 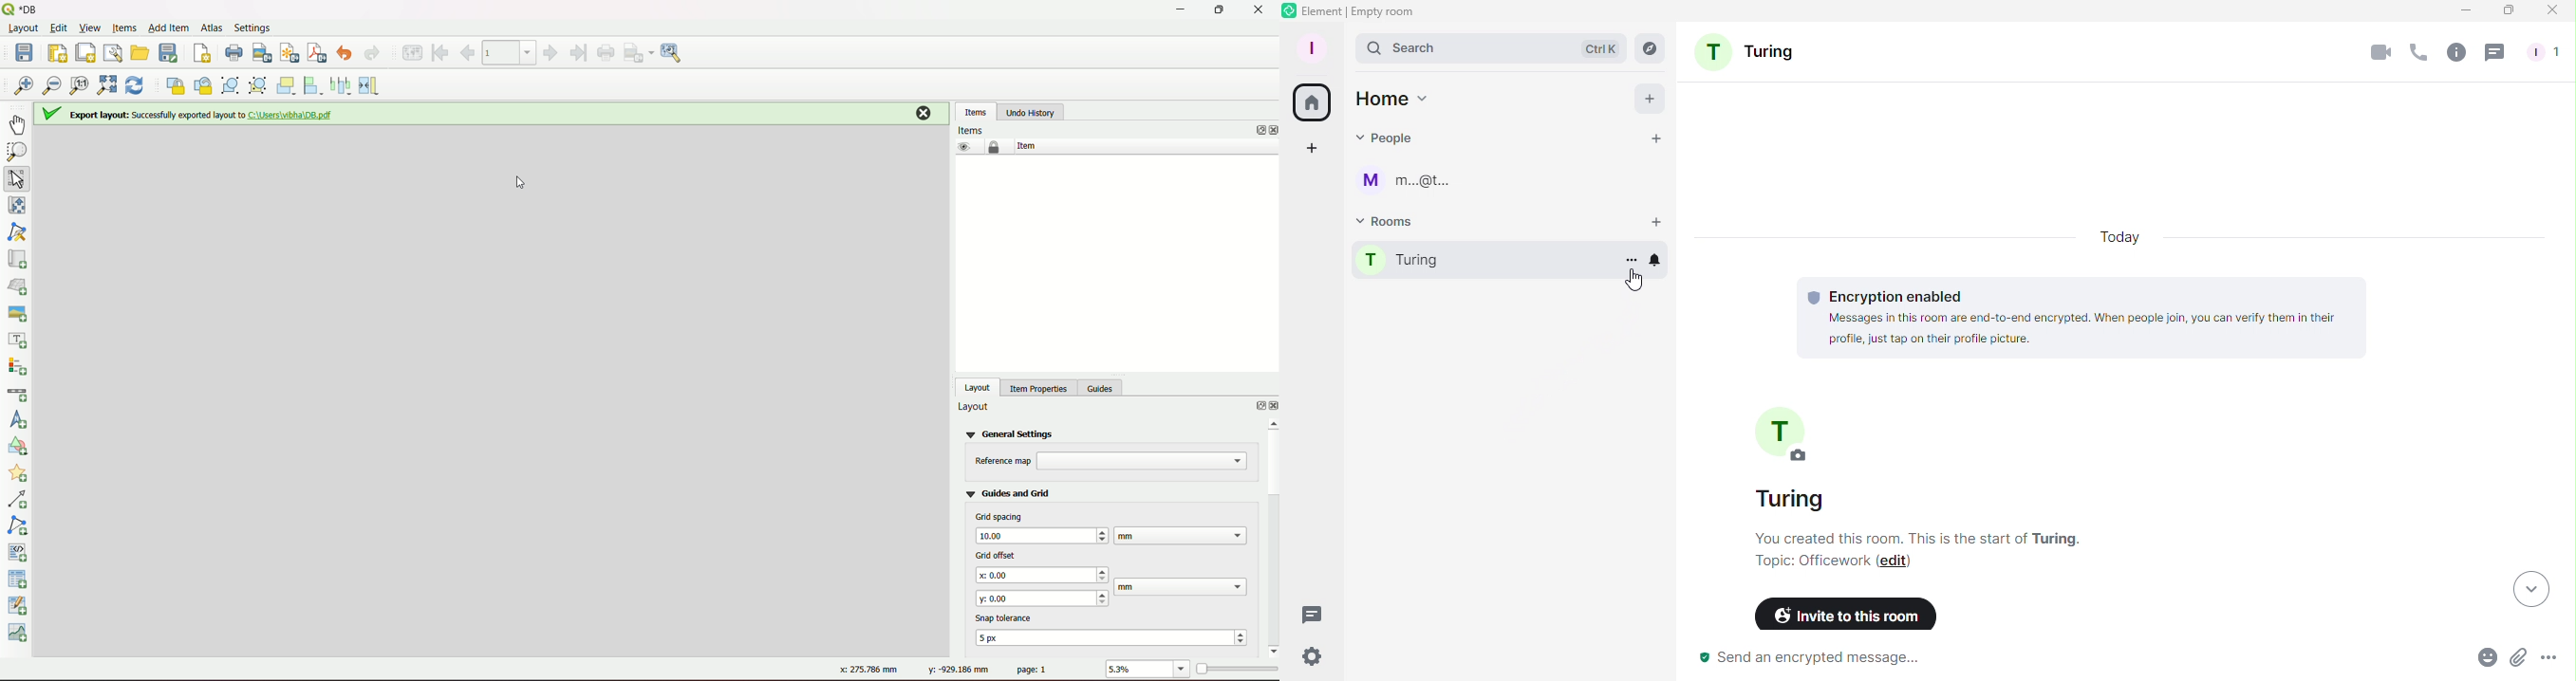 What do you see at coordinates (976, 111) in the screenshot?
I see `items` at bounding box center [976, 111].